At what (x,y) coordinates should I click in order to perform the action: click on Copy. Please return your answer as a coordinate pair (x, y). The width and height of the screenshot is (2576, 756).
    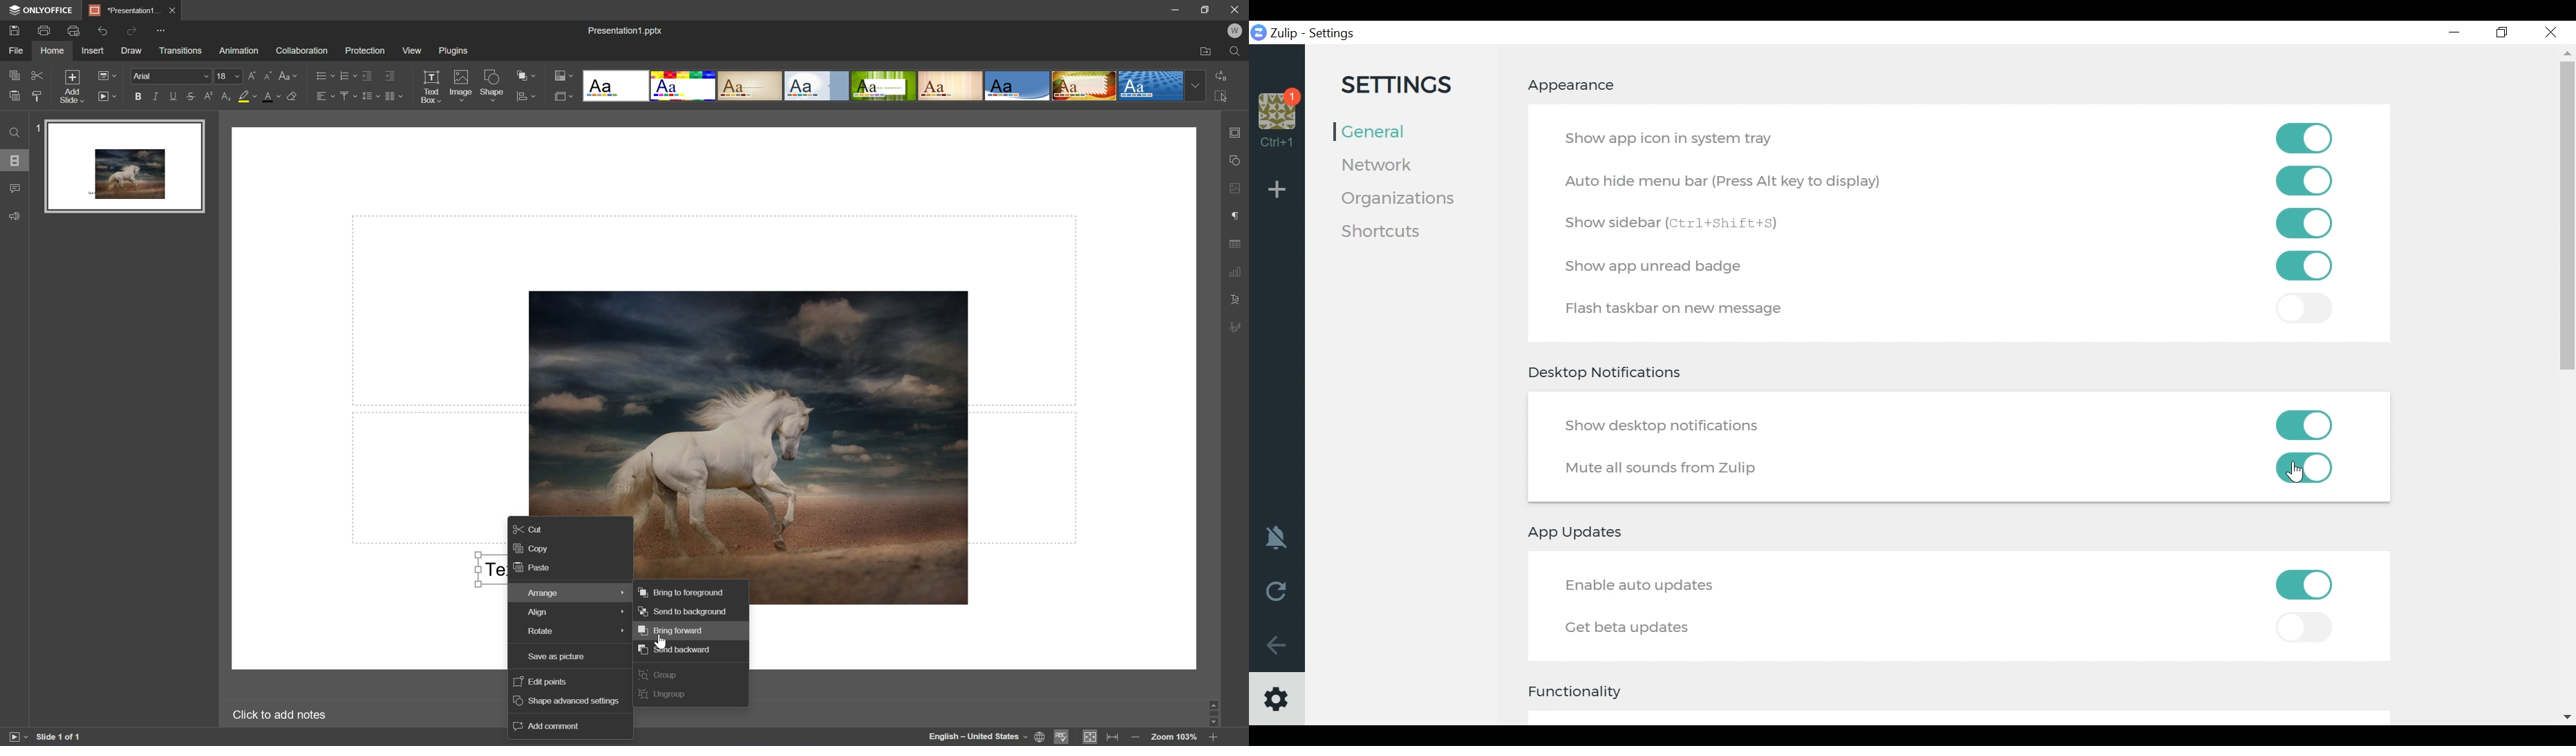
    Looking at the image, I should click on (532, 547).